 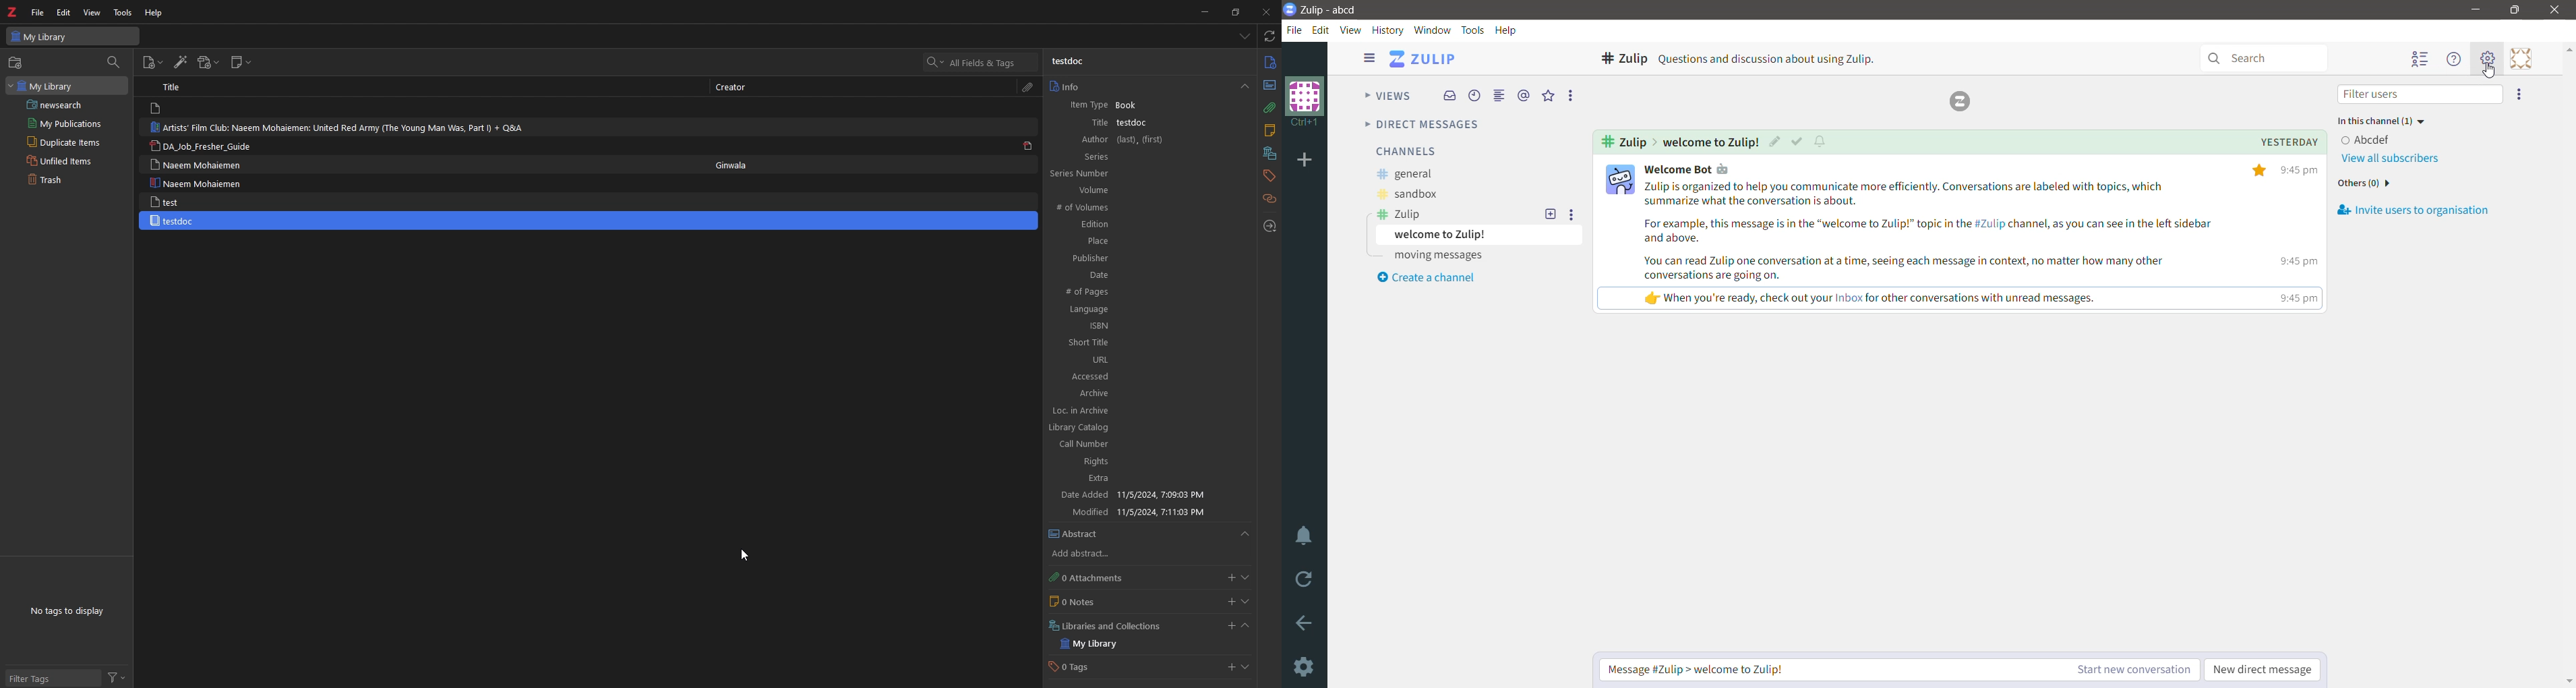 What do you see at coordinates (2474, 10) in the screenshot?
I see `Minimize` at bounding box center [2474, 10].